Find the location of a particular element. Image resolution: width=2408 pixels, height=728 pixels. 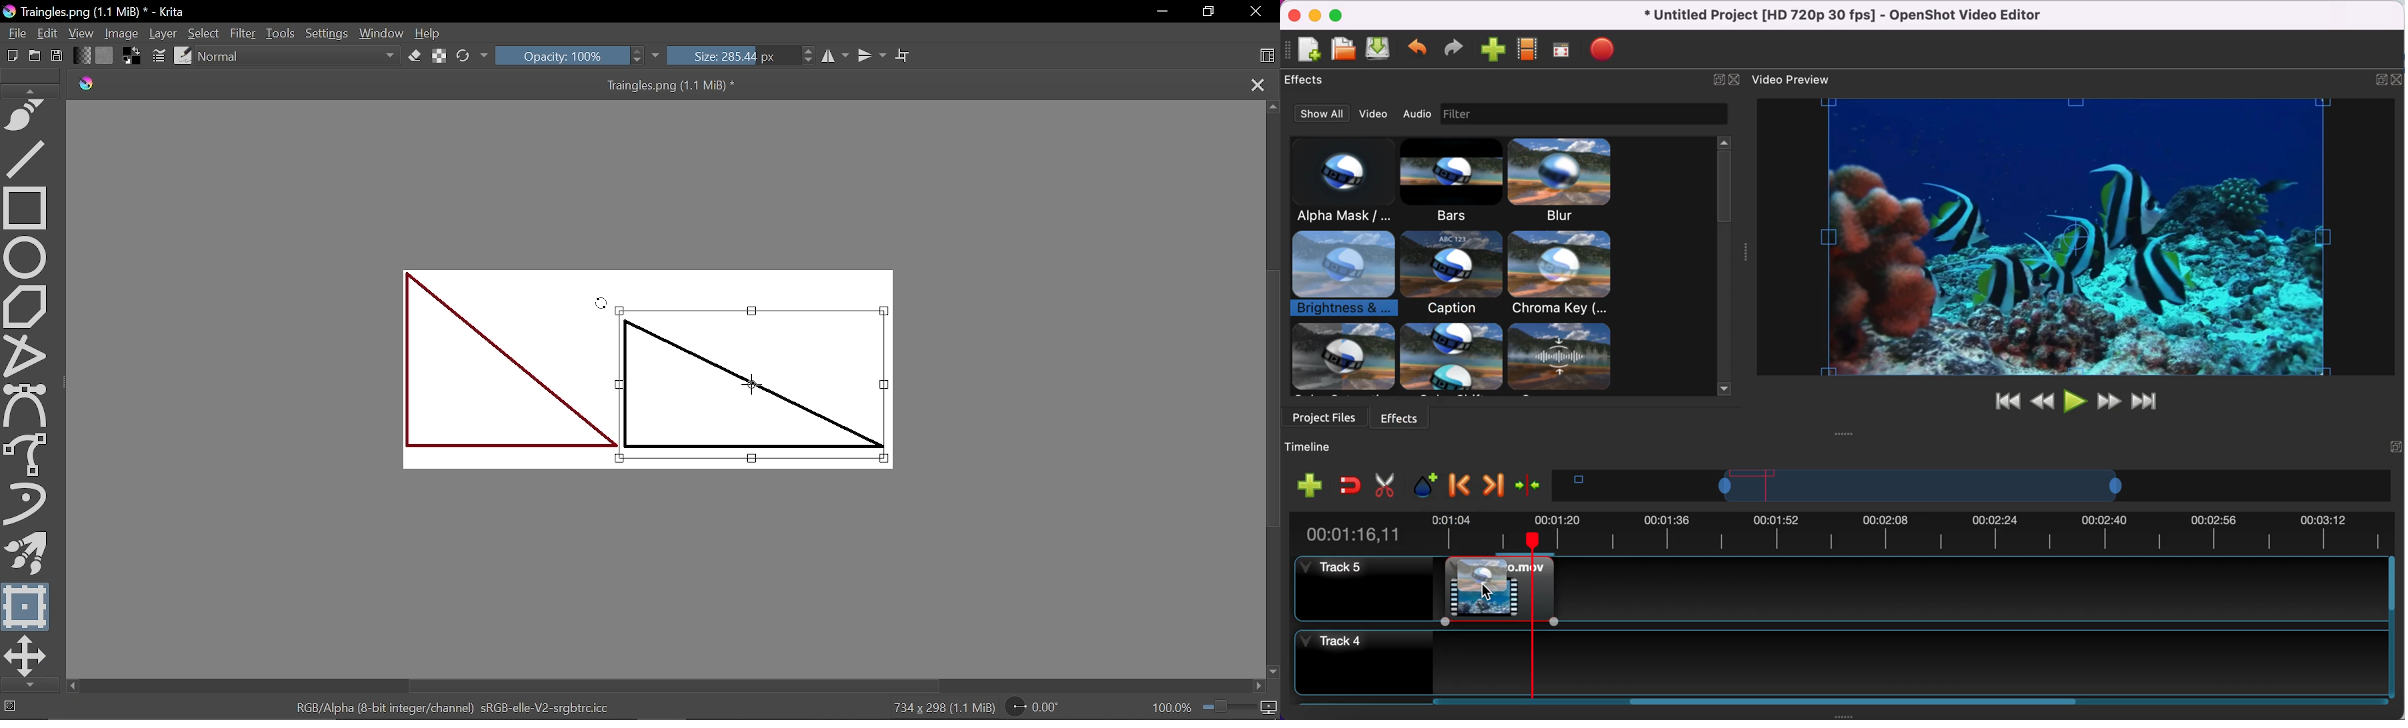

effecs is located at coordinates (1308, 80).